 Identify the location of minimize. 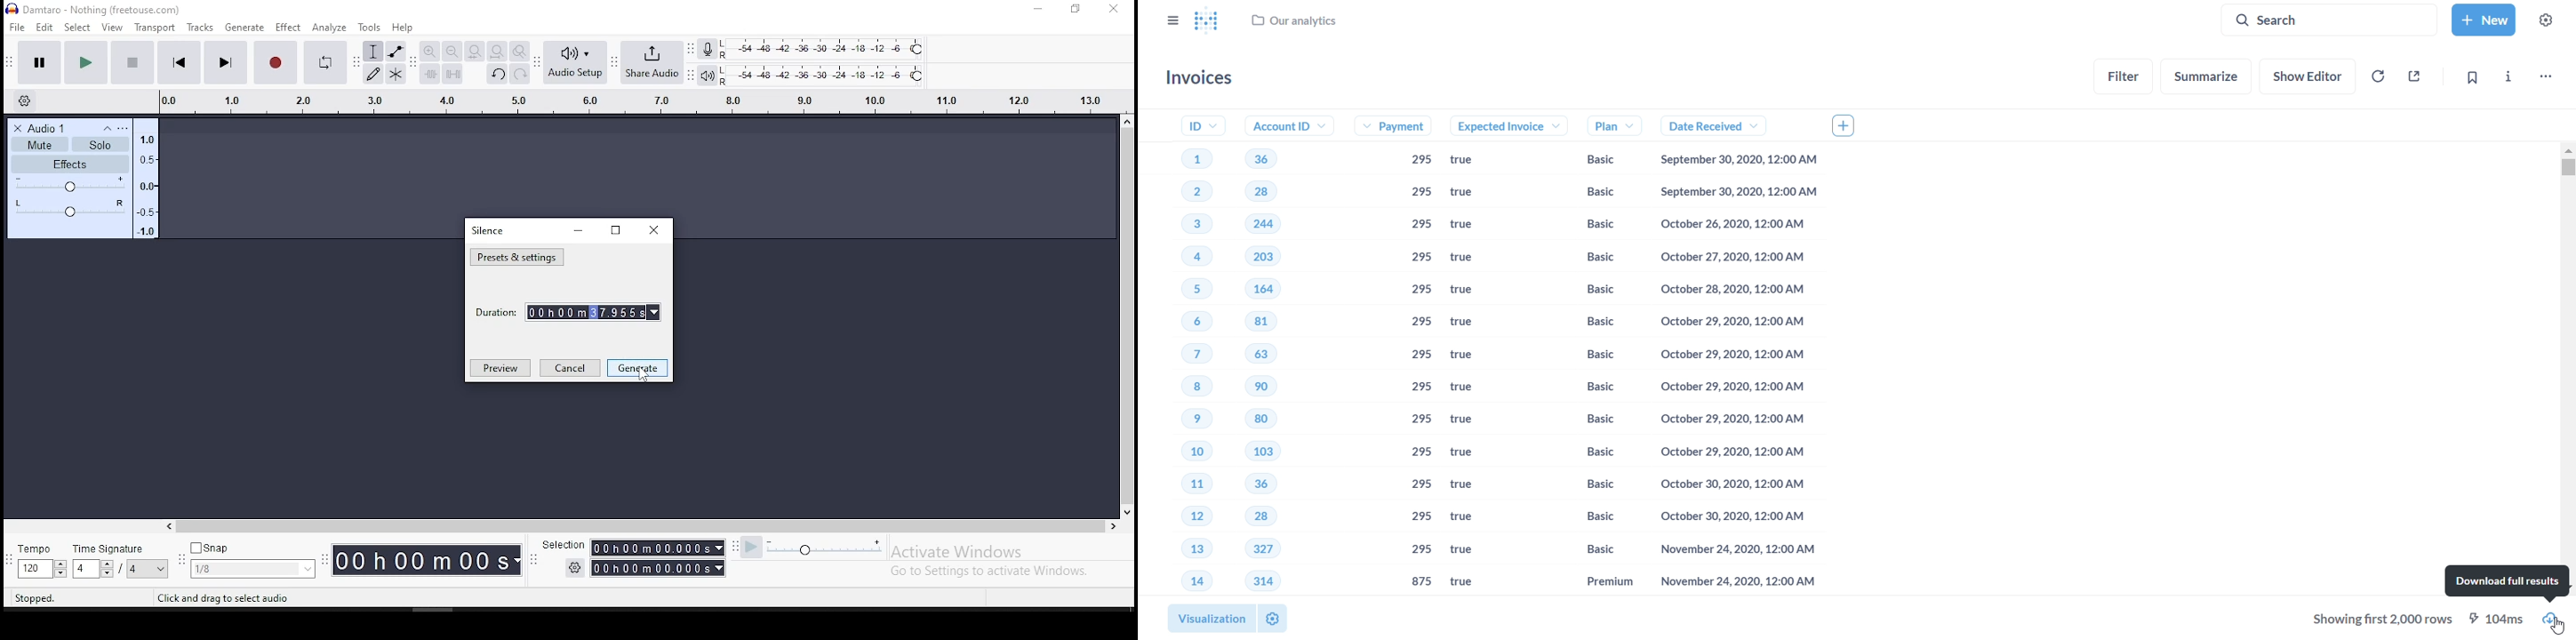
(1037, 10).